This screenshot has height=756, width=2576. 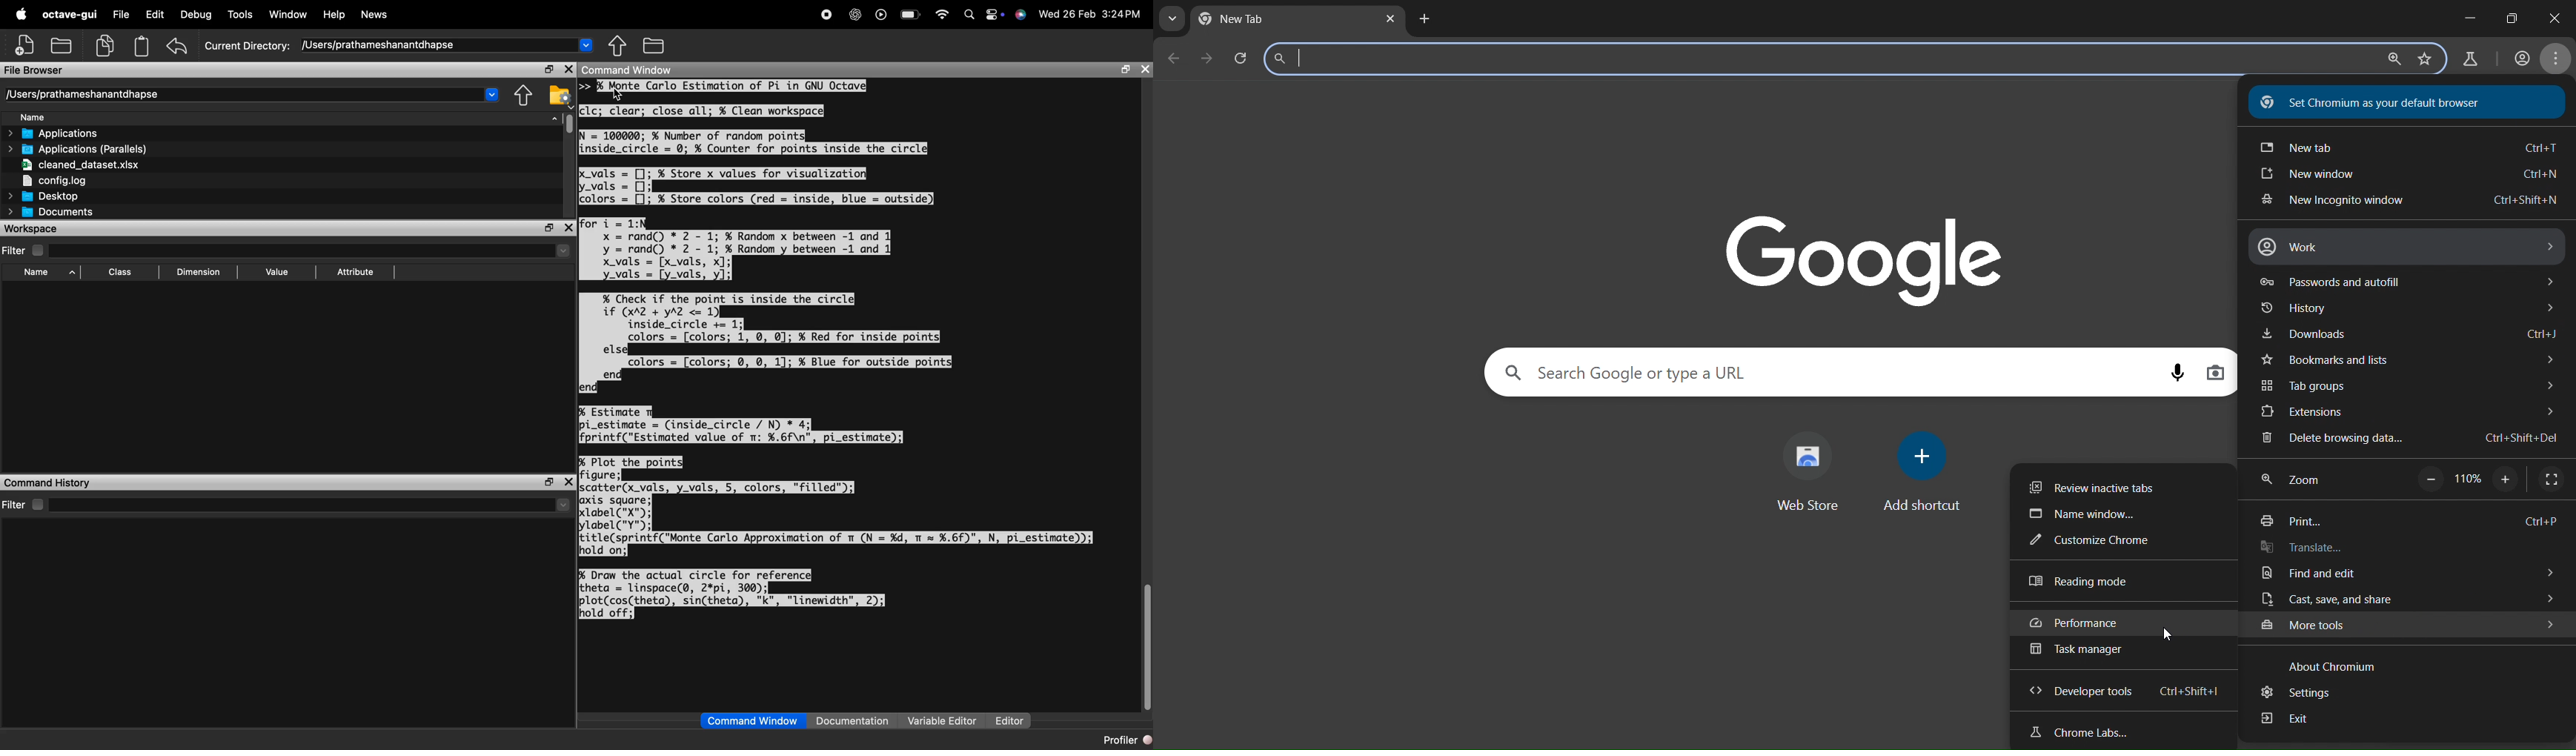 What do you see at coordinates (2379, 102) in the screenshot?
I see `Set chromium as your default browser` at bounding box center [2379, 102].